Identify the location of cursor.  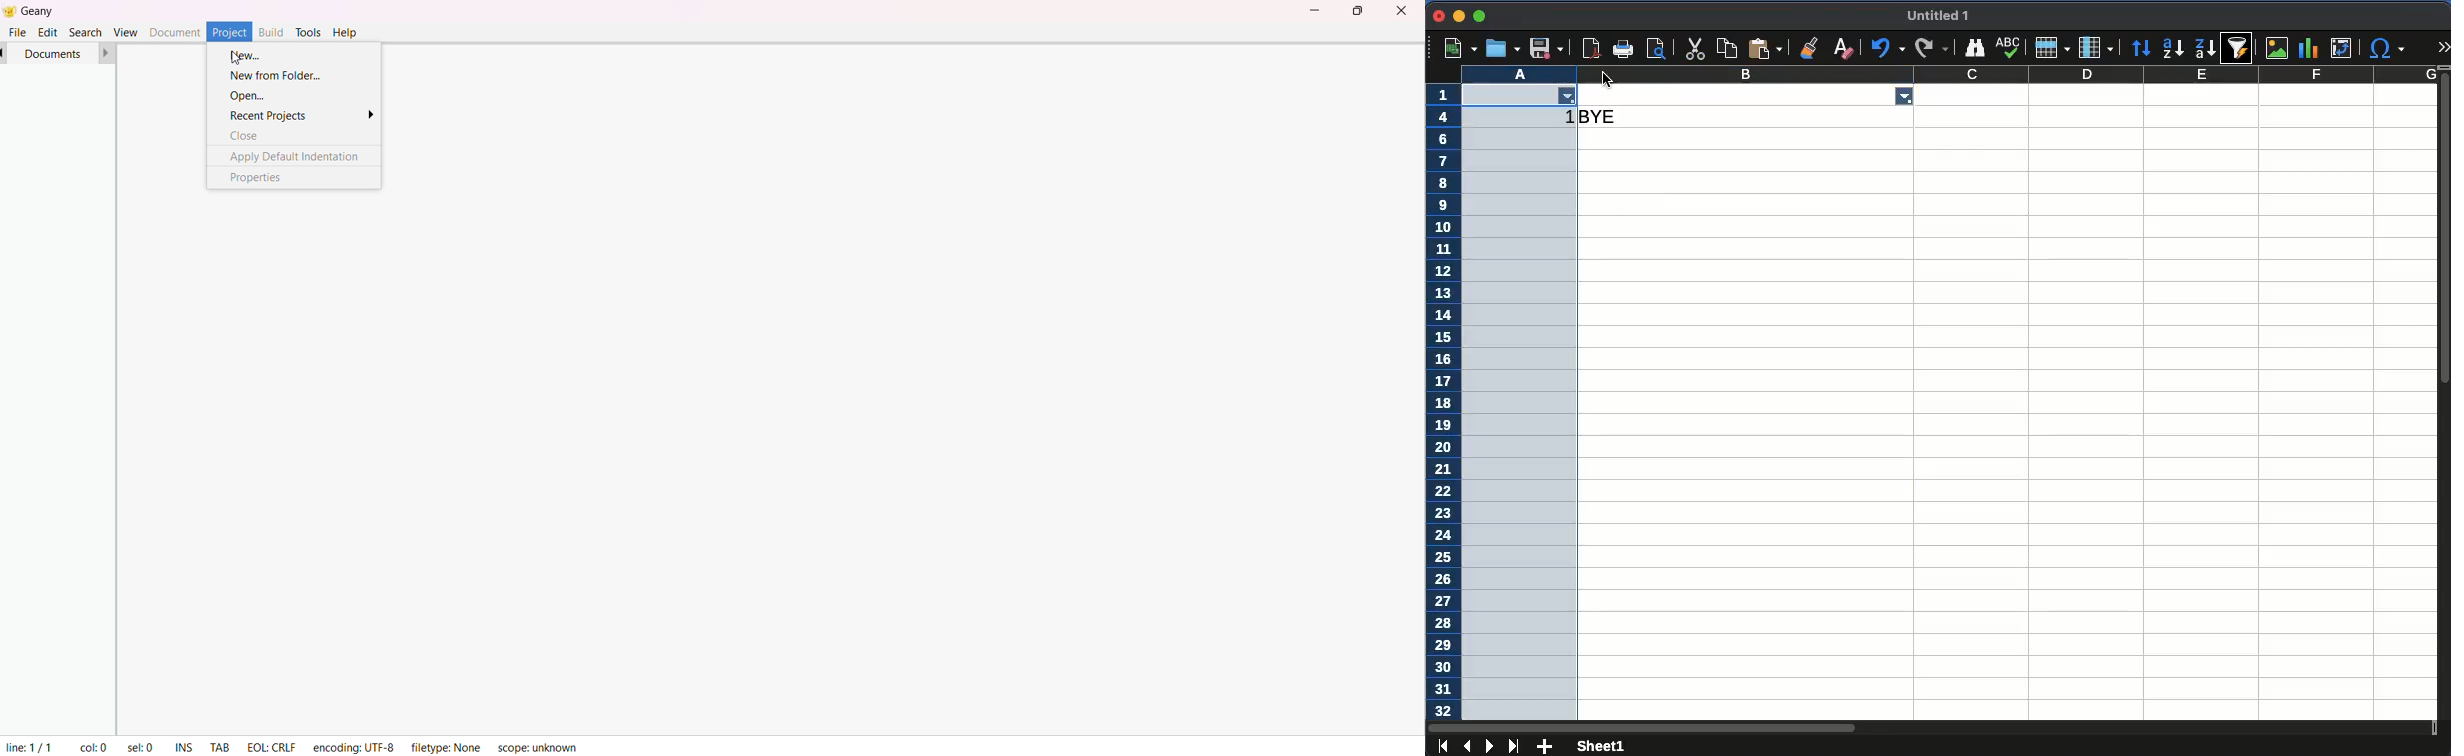
(239, 59).